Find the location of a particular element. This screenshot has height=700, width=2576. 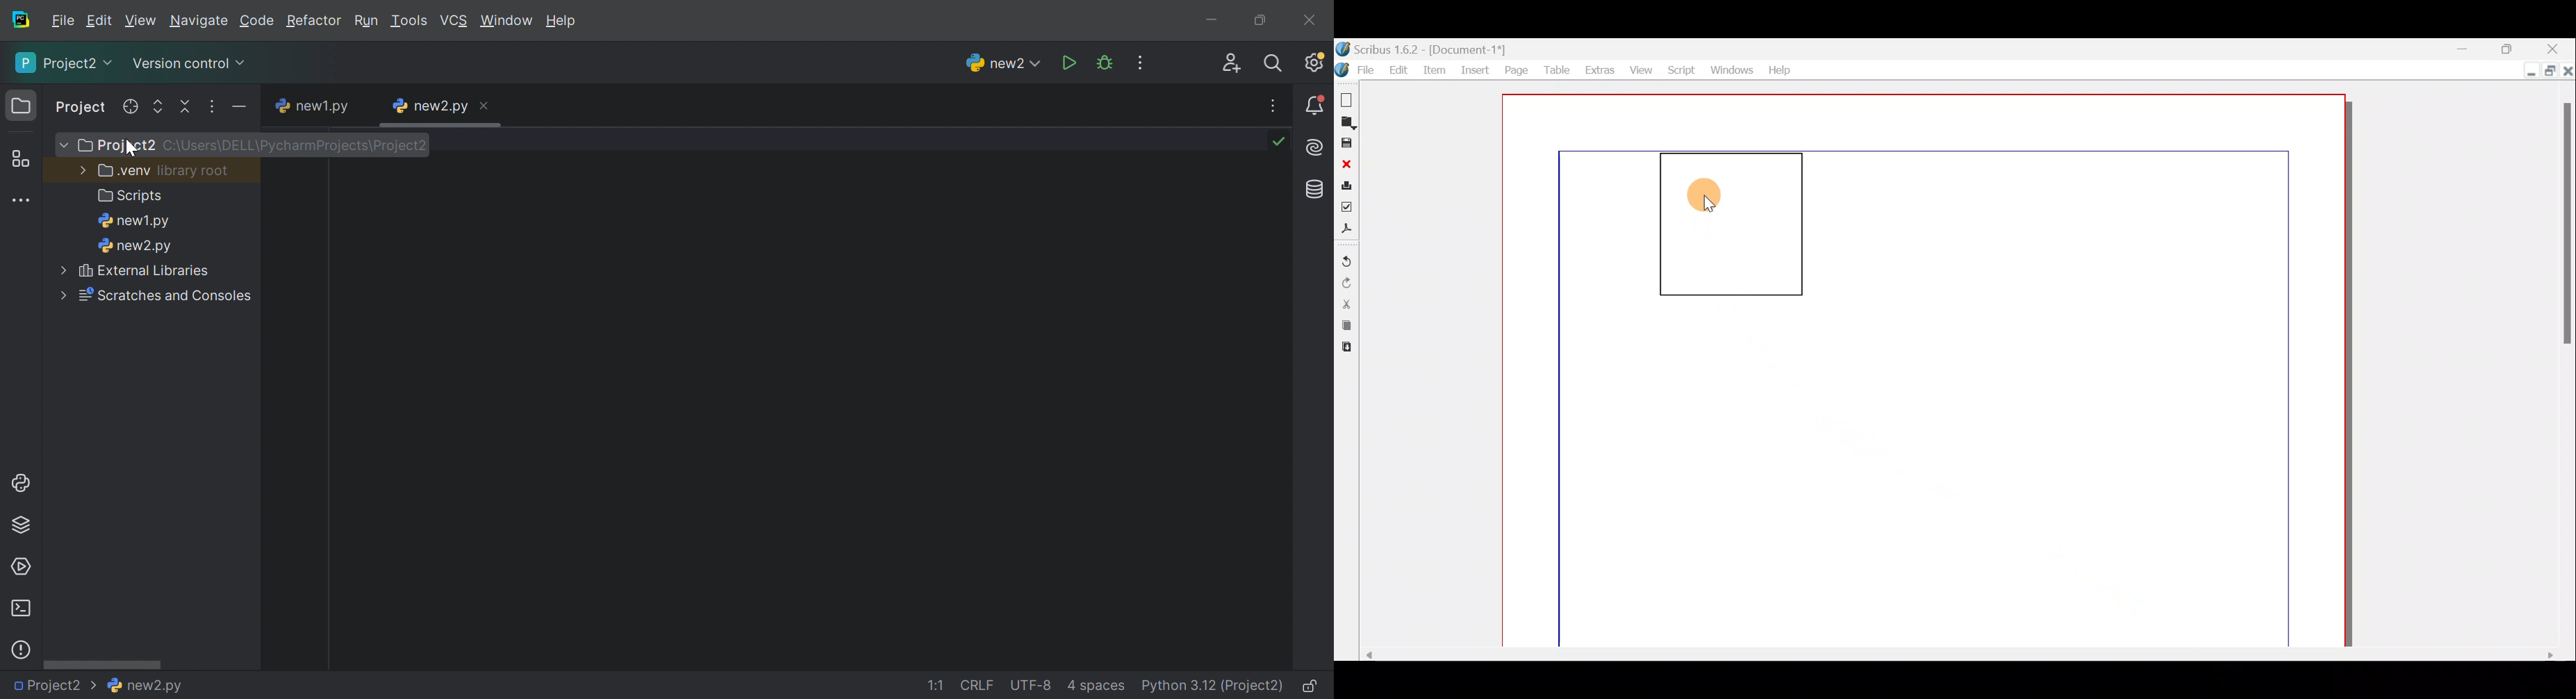

Terminal is located at coordinates (22, 609).